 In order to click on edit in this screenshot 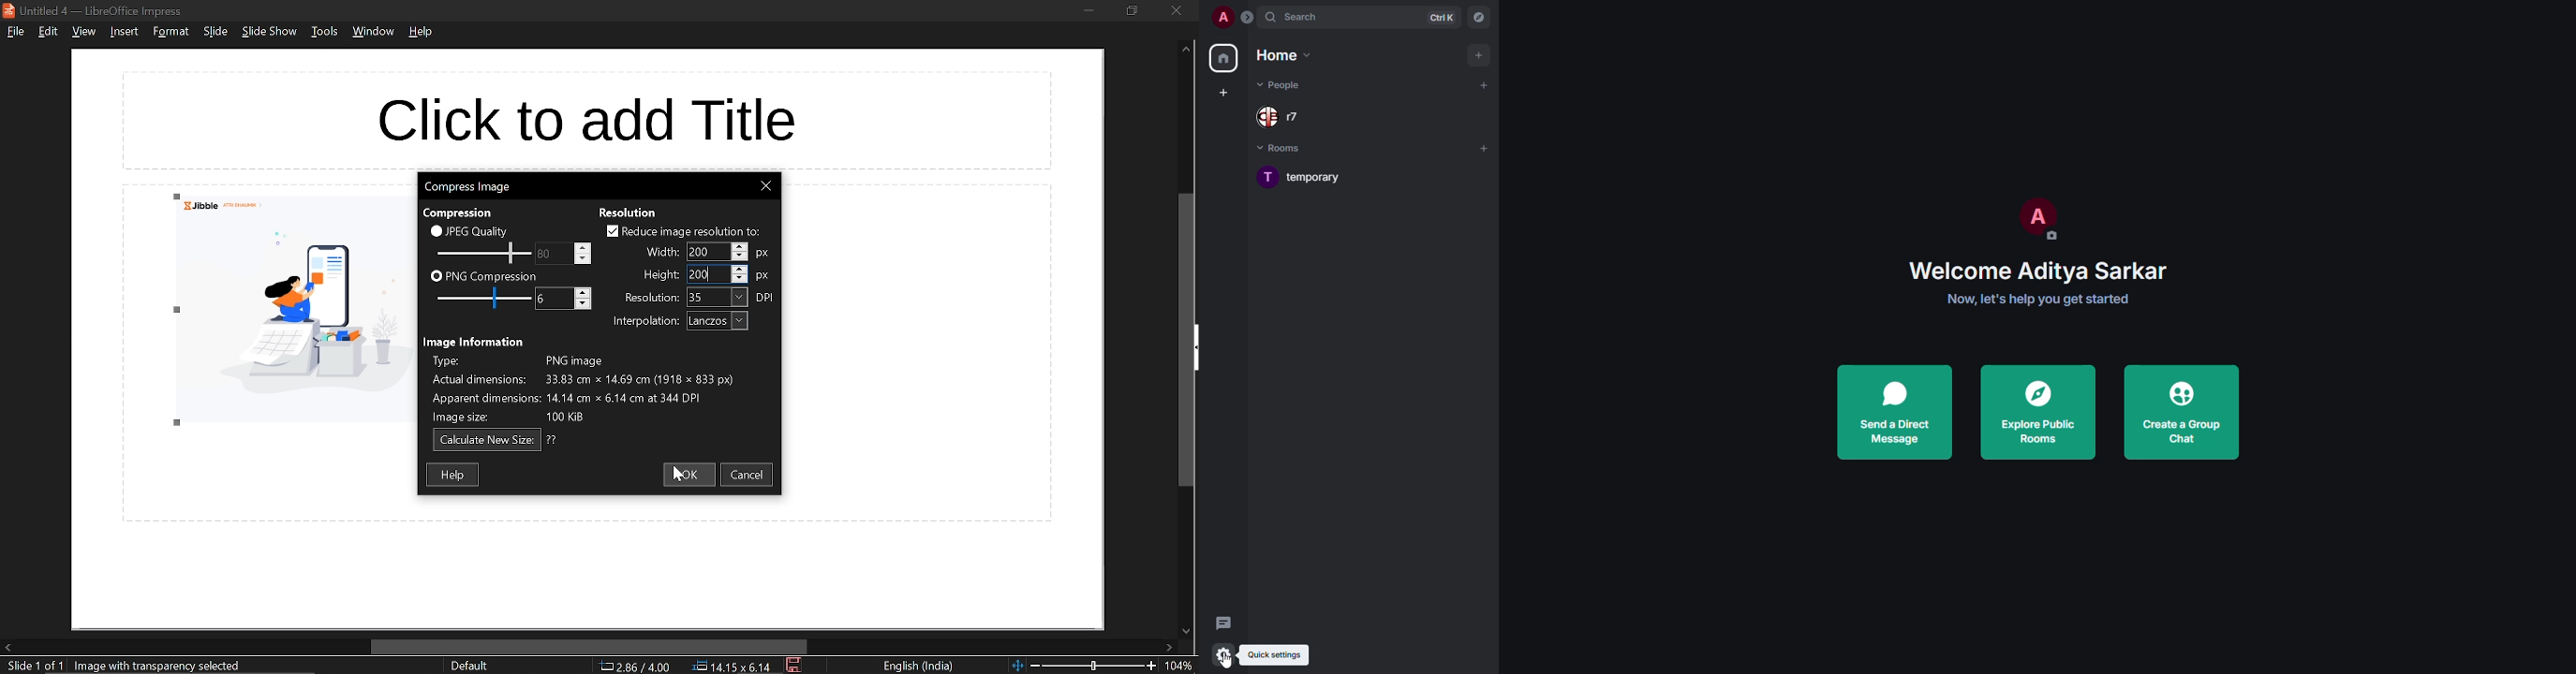, I will do `click(50, 31)`.